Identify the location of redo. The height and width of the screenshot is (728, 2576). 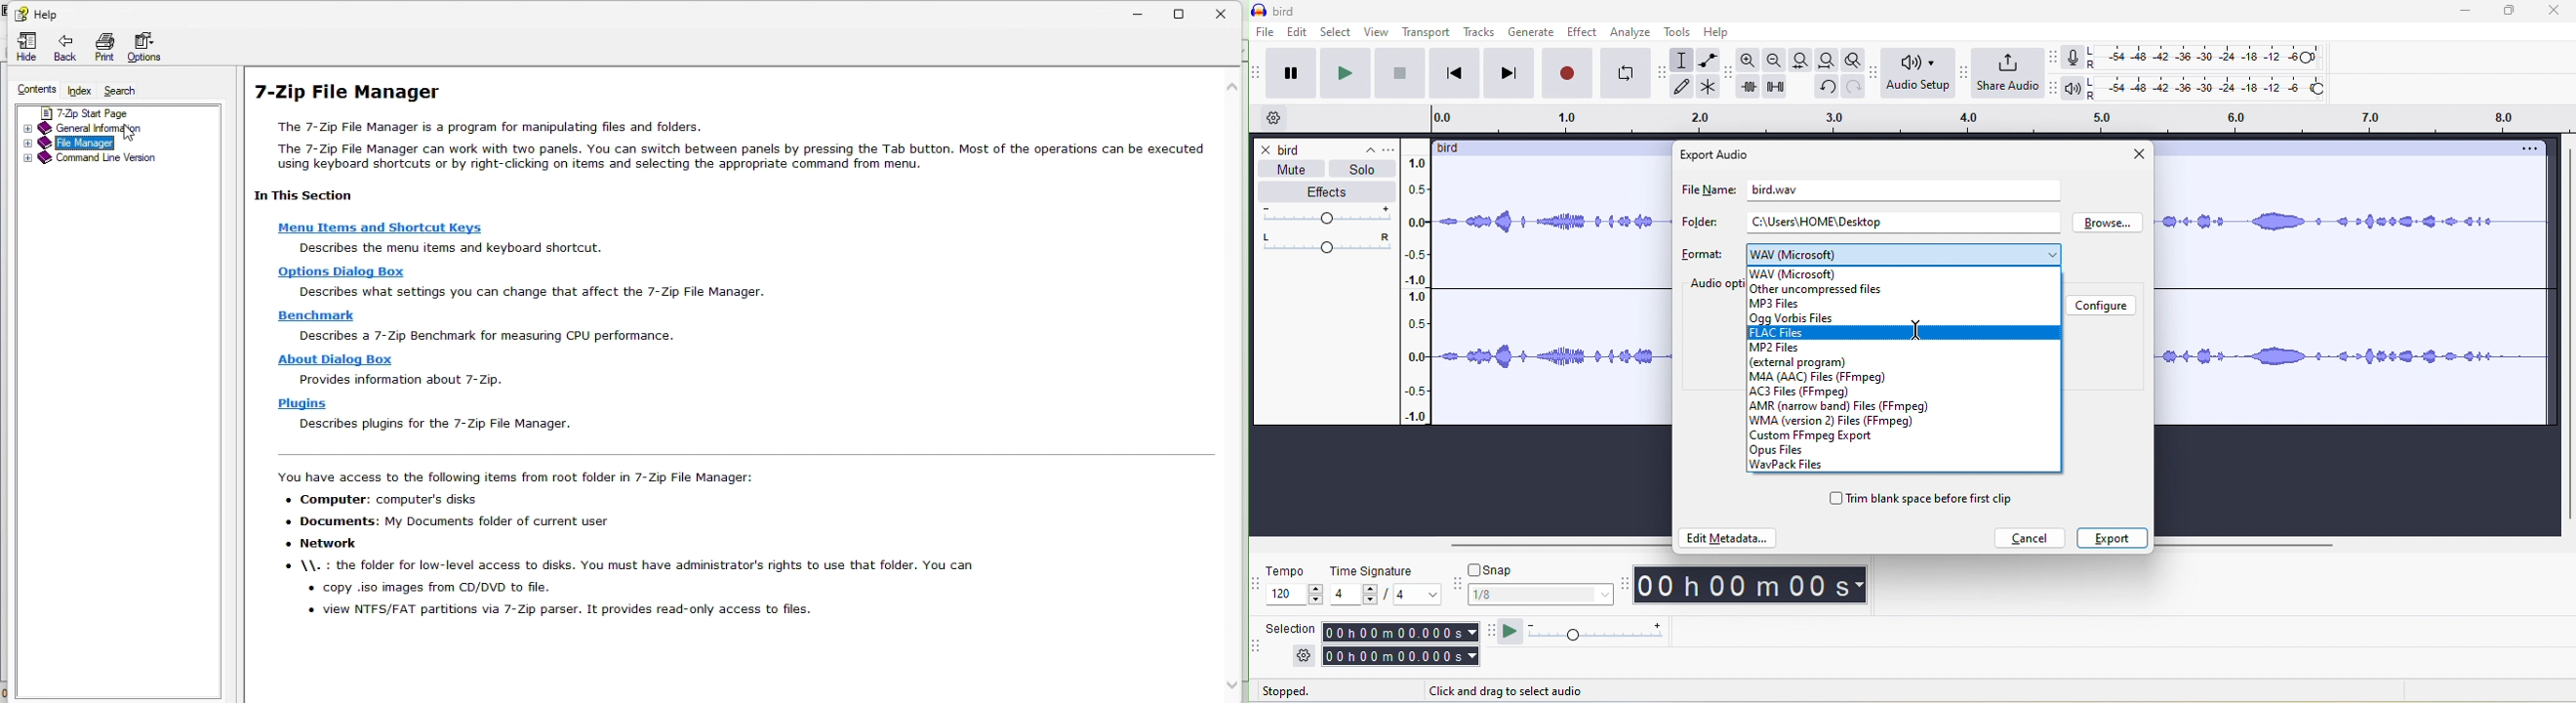
(1850, 92).